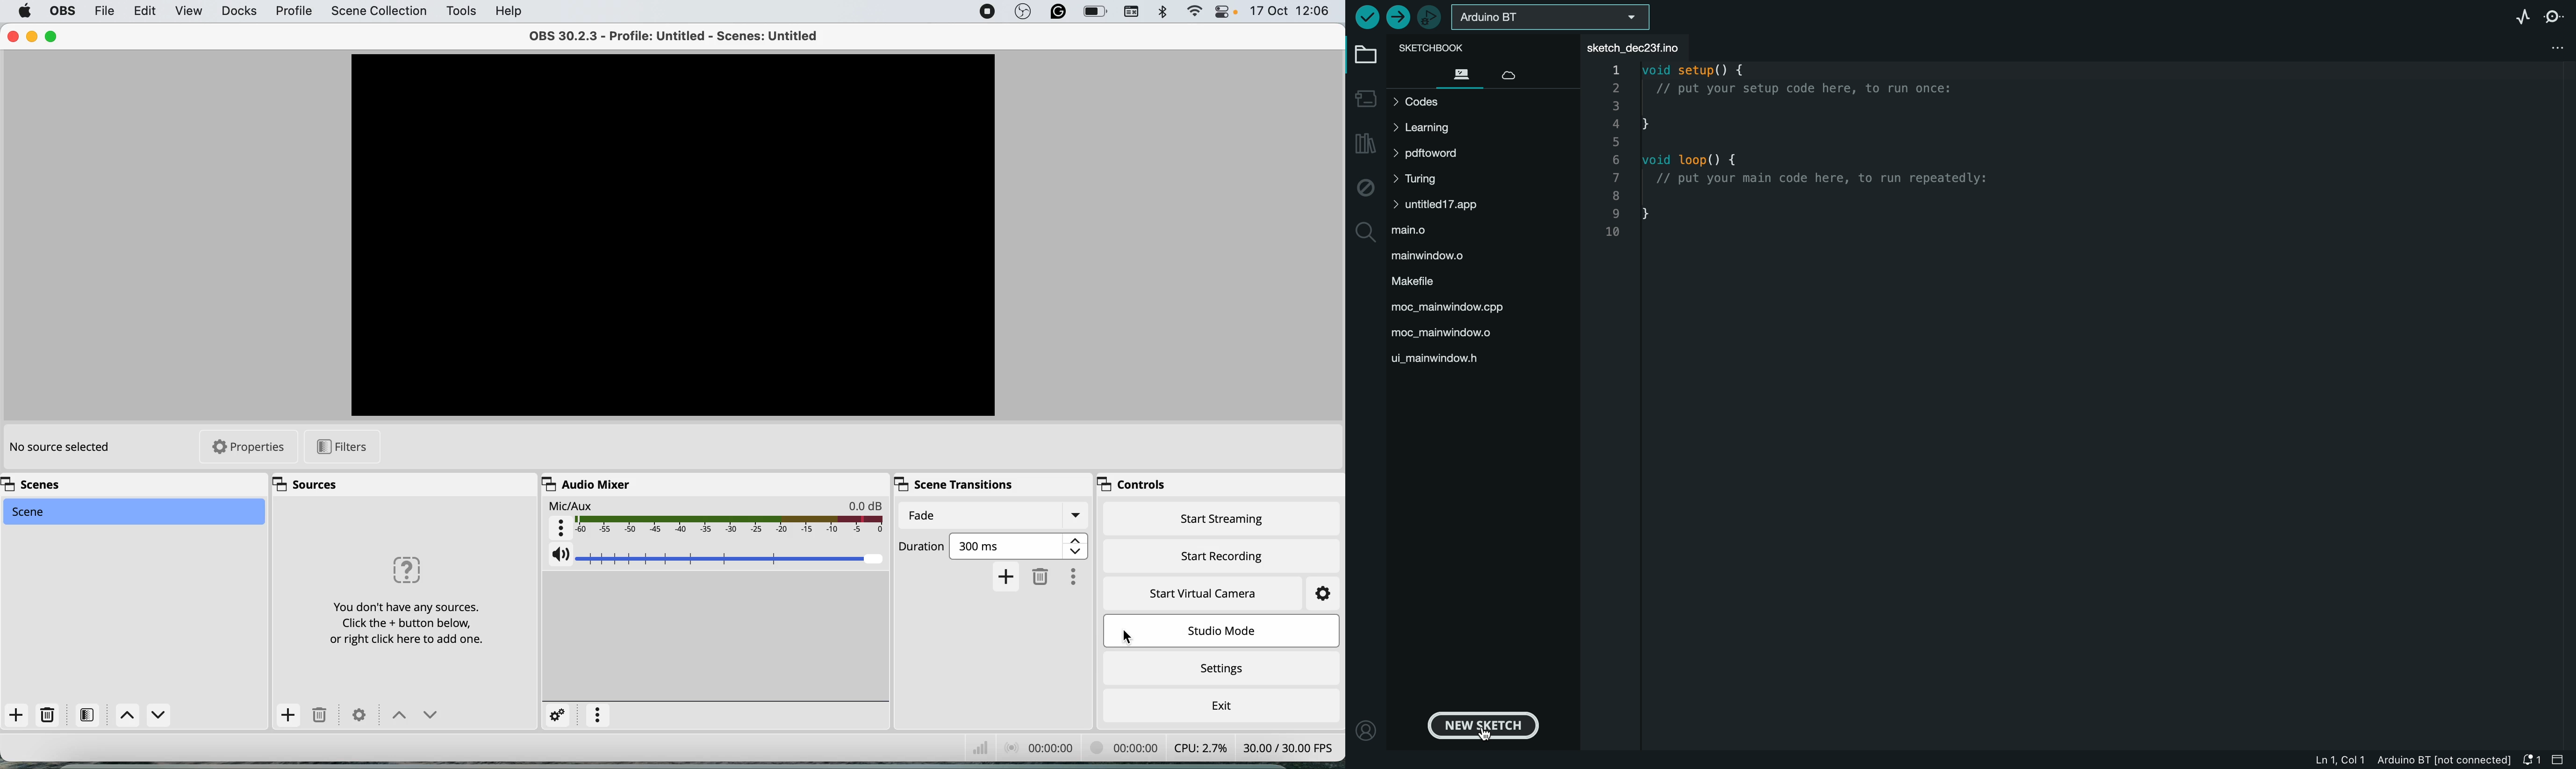  I want to click on settings, so click(558, 715).